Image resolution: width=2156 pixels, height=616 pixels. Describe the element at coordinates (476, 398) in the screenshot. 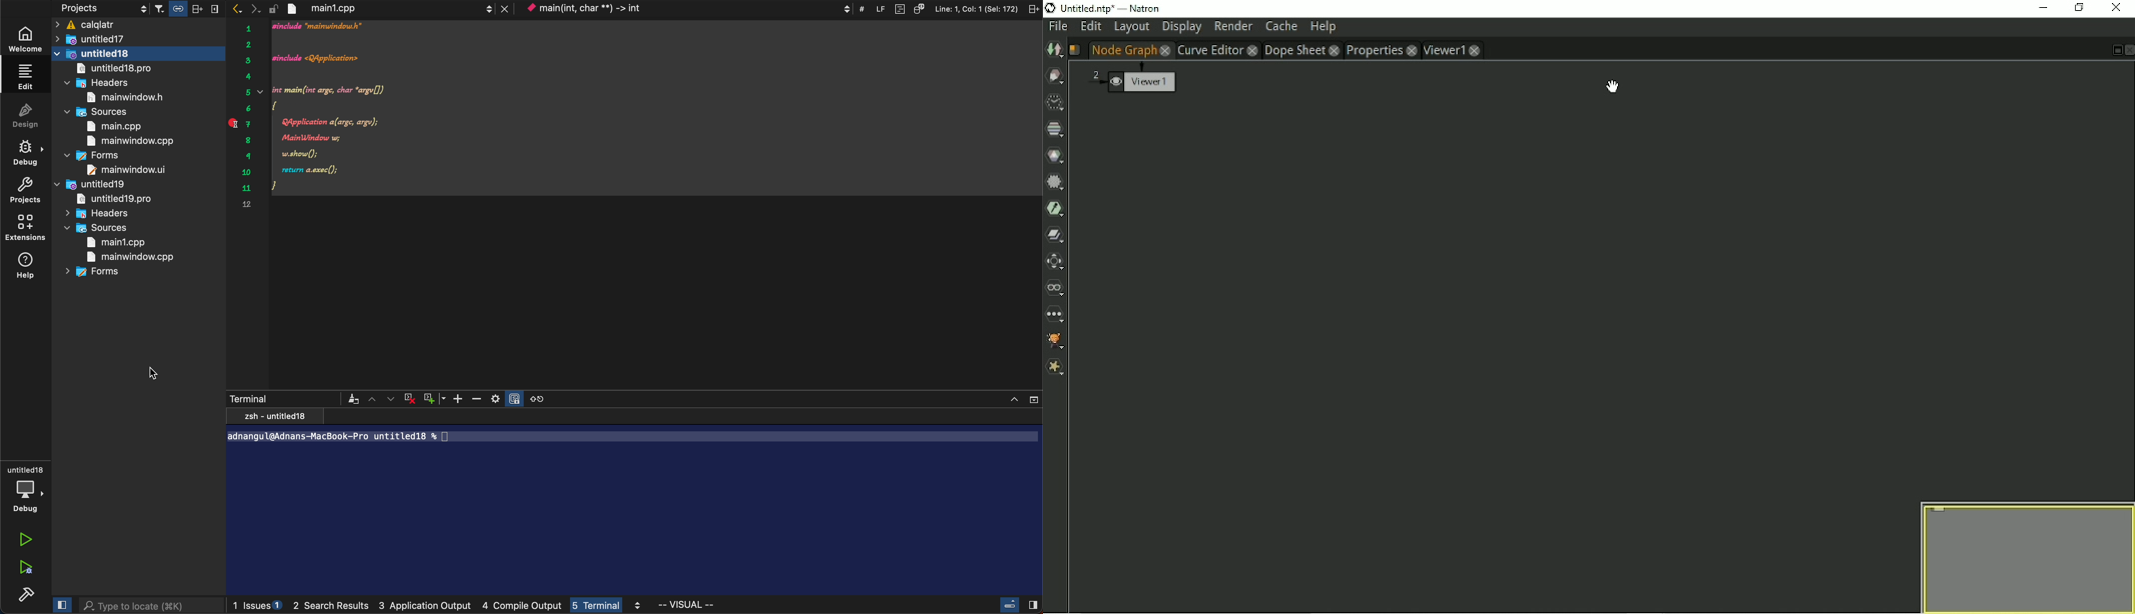

I see `zoom out` at that location.